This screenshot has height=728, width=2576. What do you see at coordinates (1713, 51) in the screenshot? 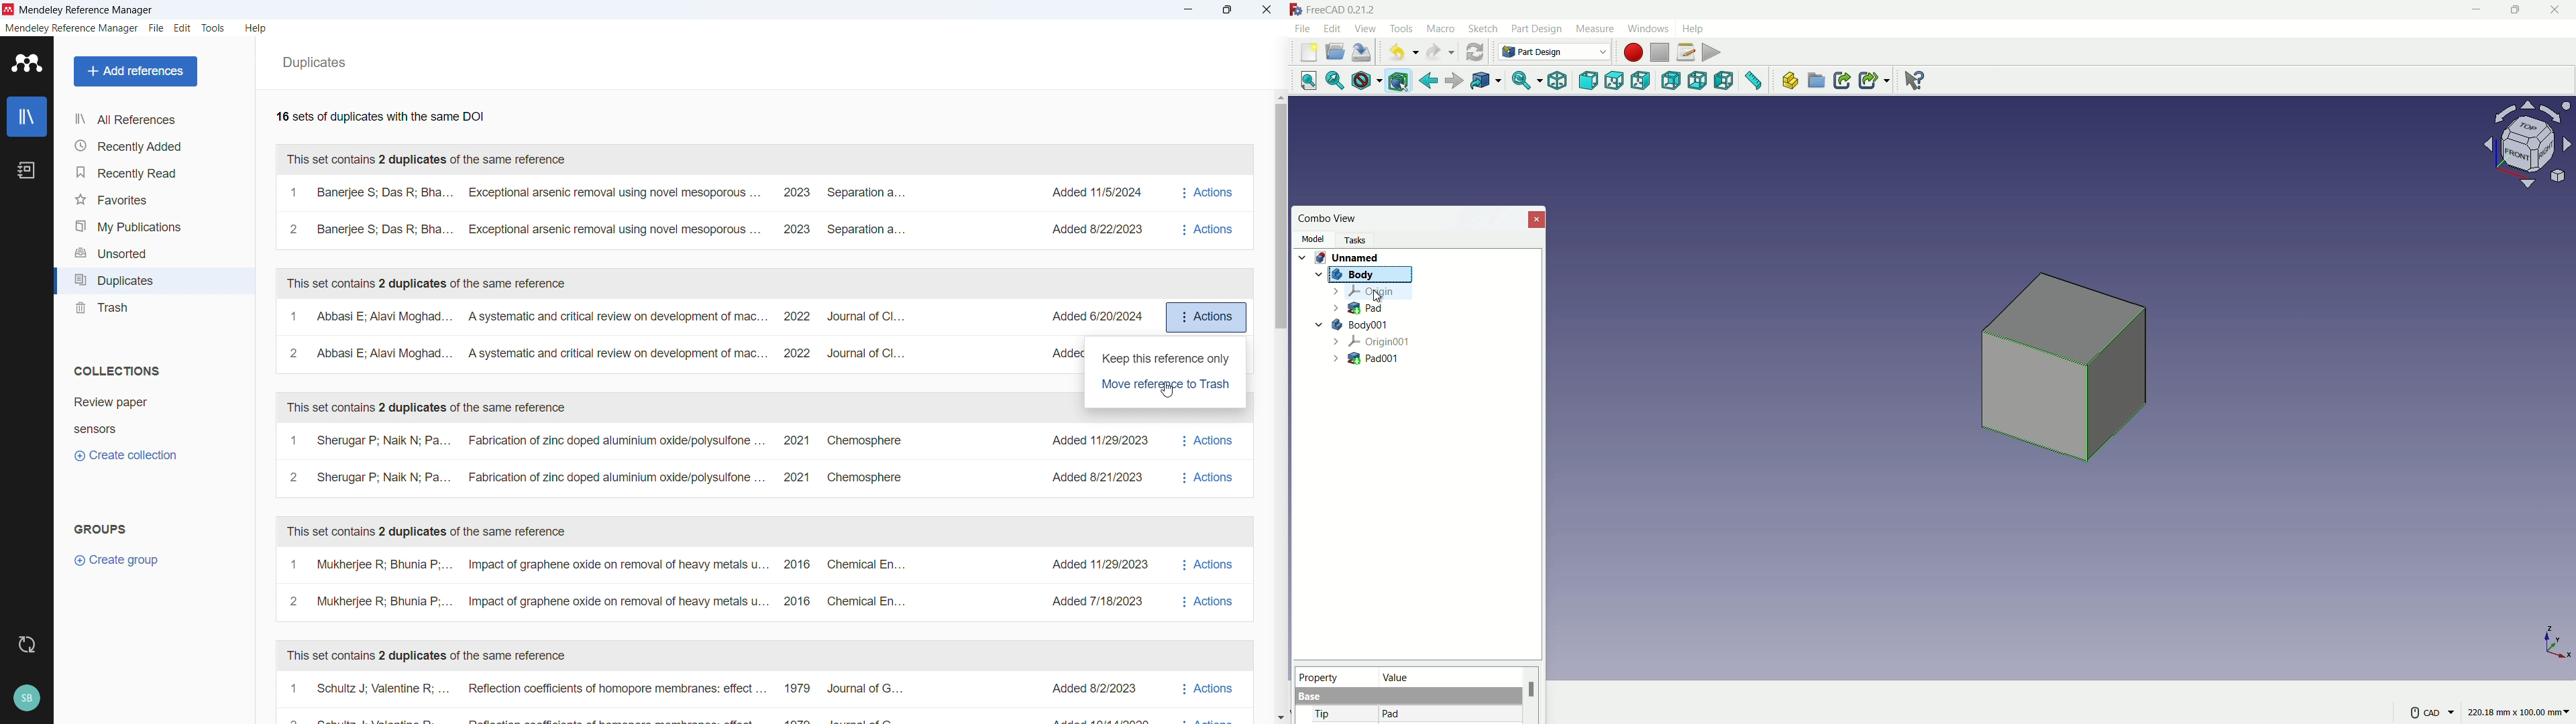
I see `execute macros` at bounding box center [1713, 51].